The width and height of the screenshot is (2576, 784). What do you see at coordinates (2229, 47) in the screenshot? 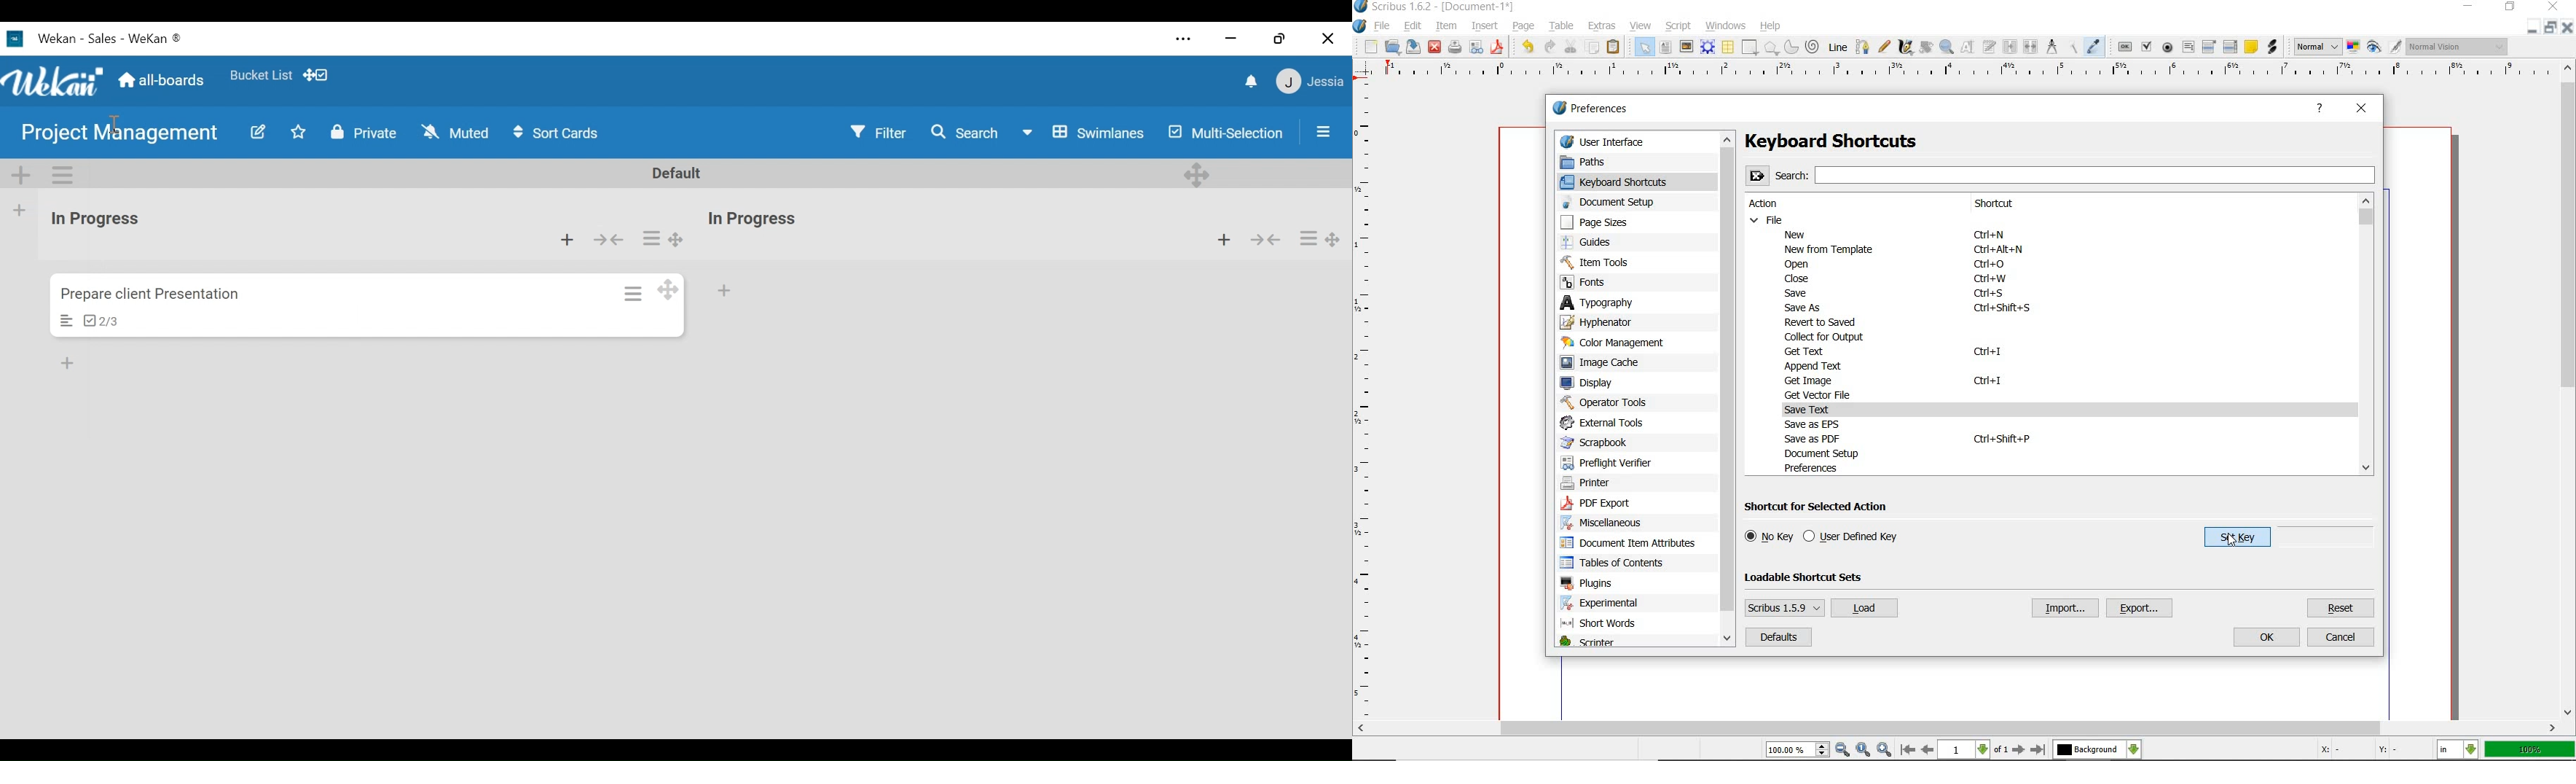
I see `pdf list box` at bounding box center [2229, 47].